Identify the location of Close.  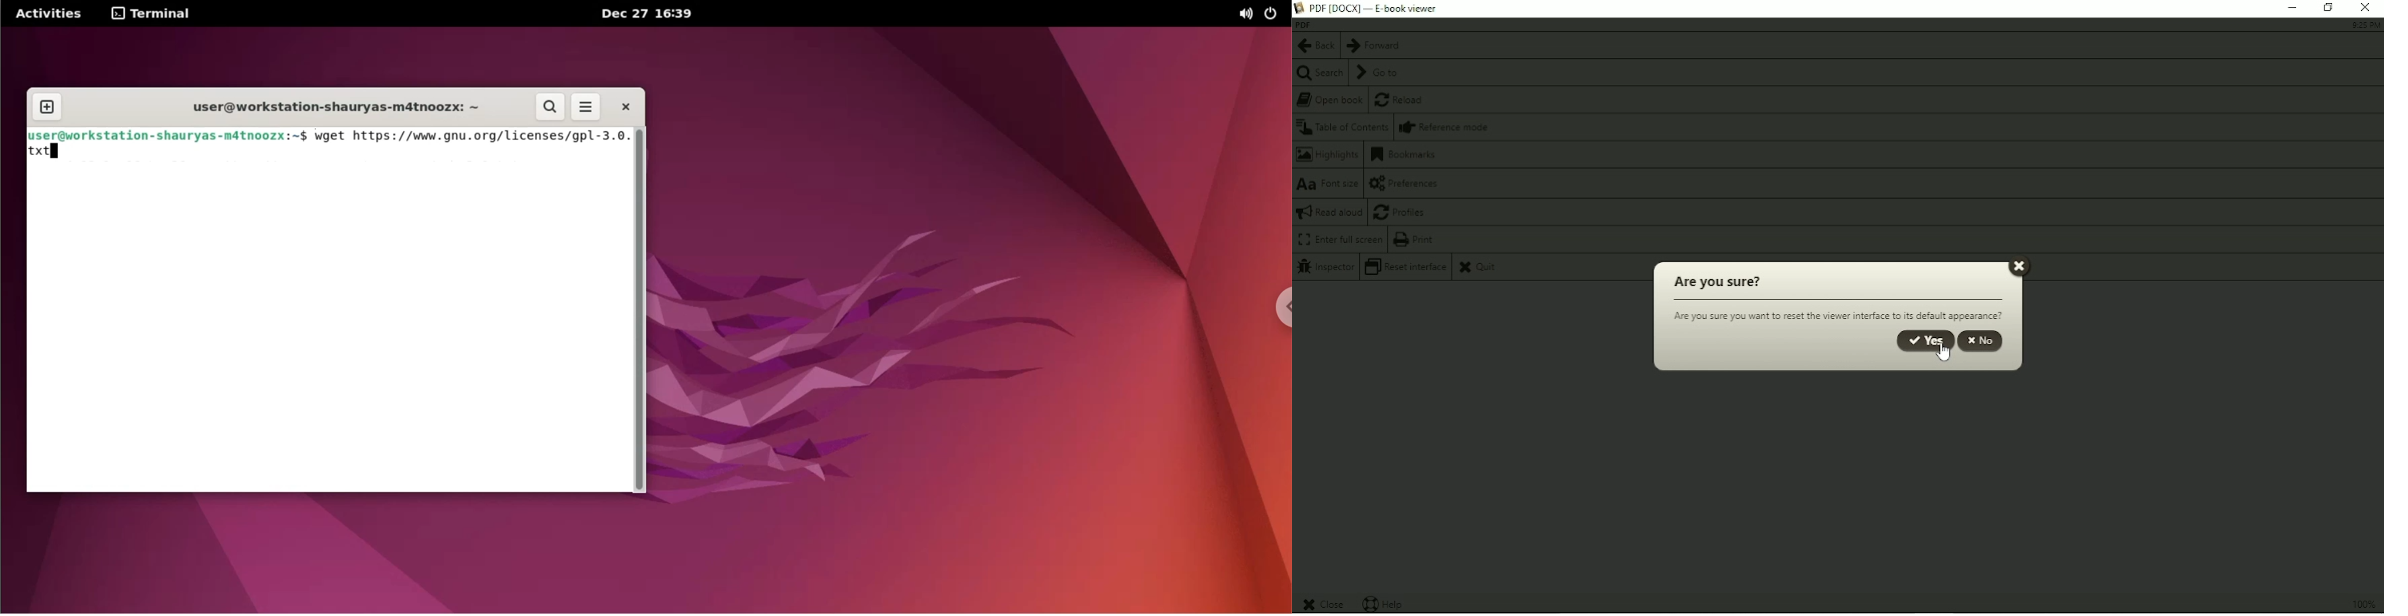
(1325, 603).